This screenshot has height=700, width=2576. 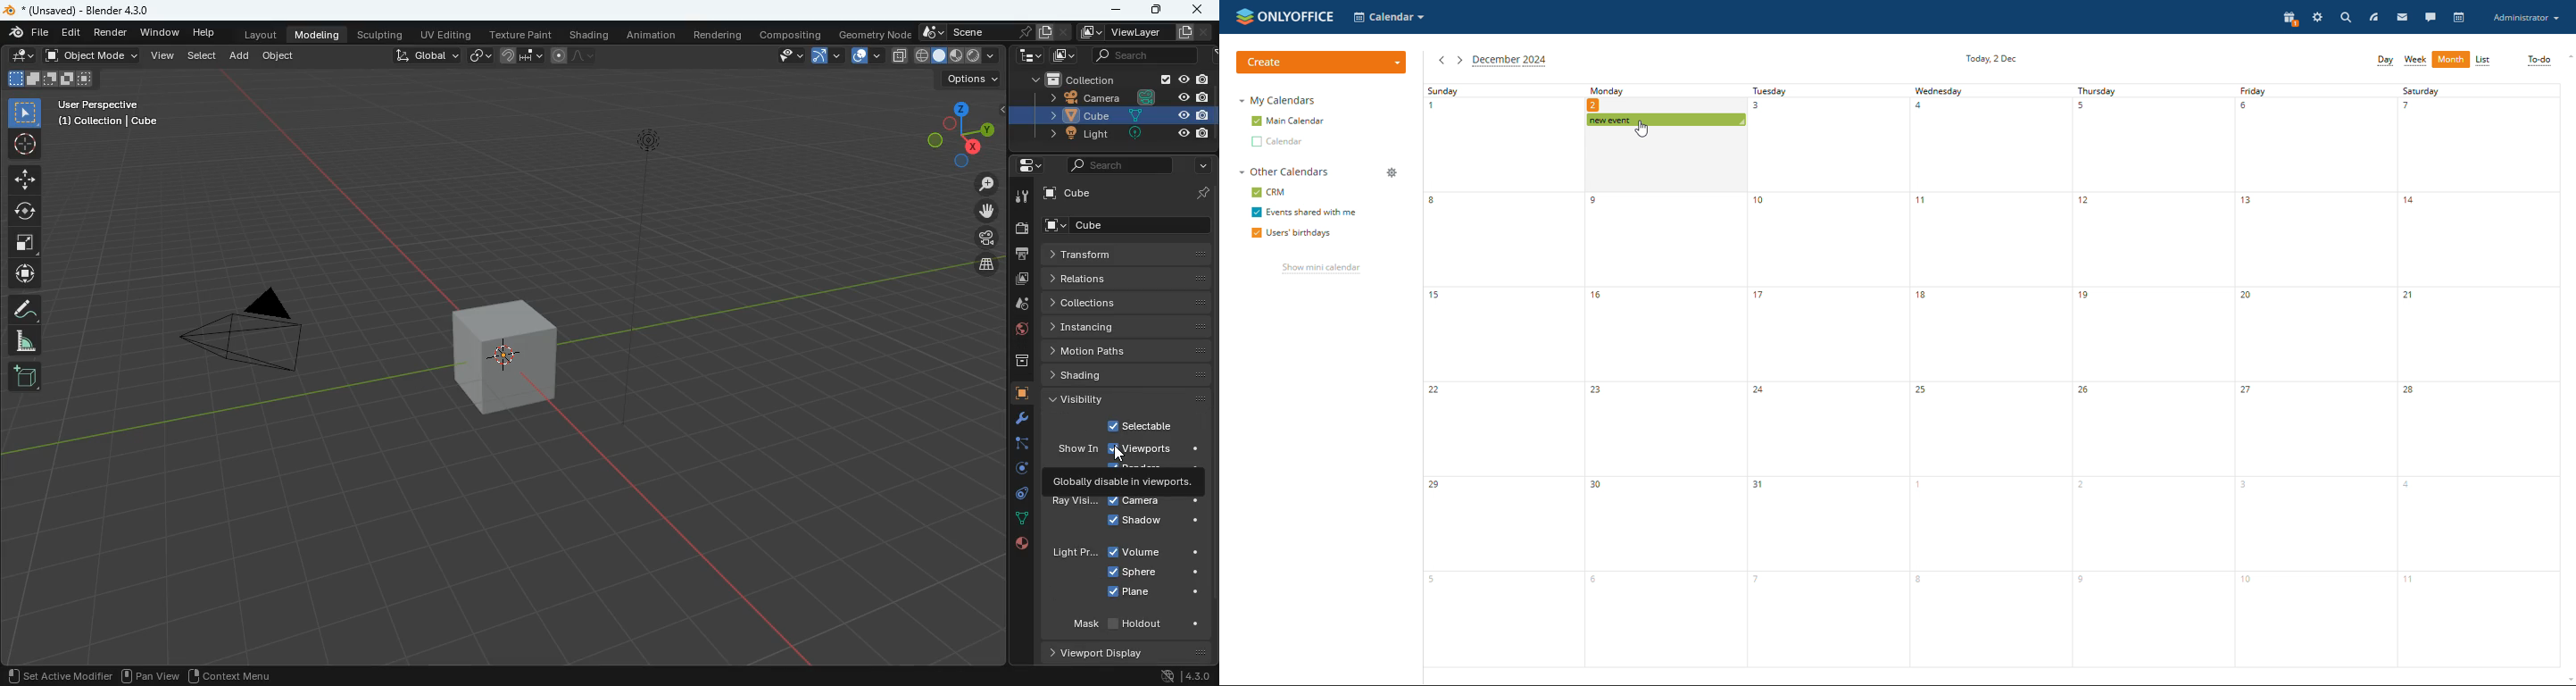 What do you see at coordinates (1121, 254) in the screenshot?
I see `transform` at bounding box center [1121, 254].